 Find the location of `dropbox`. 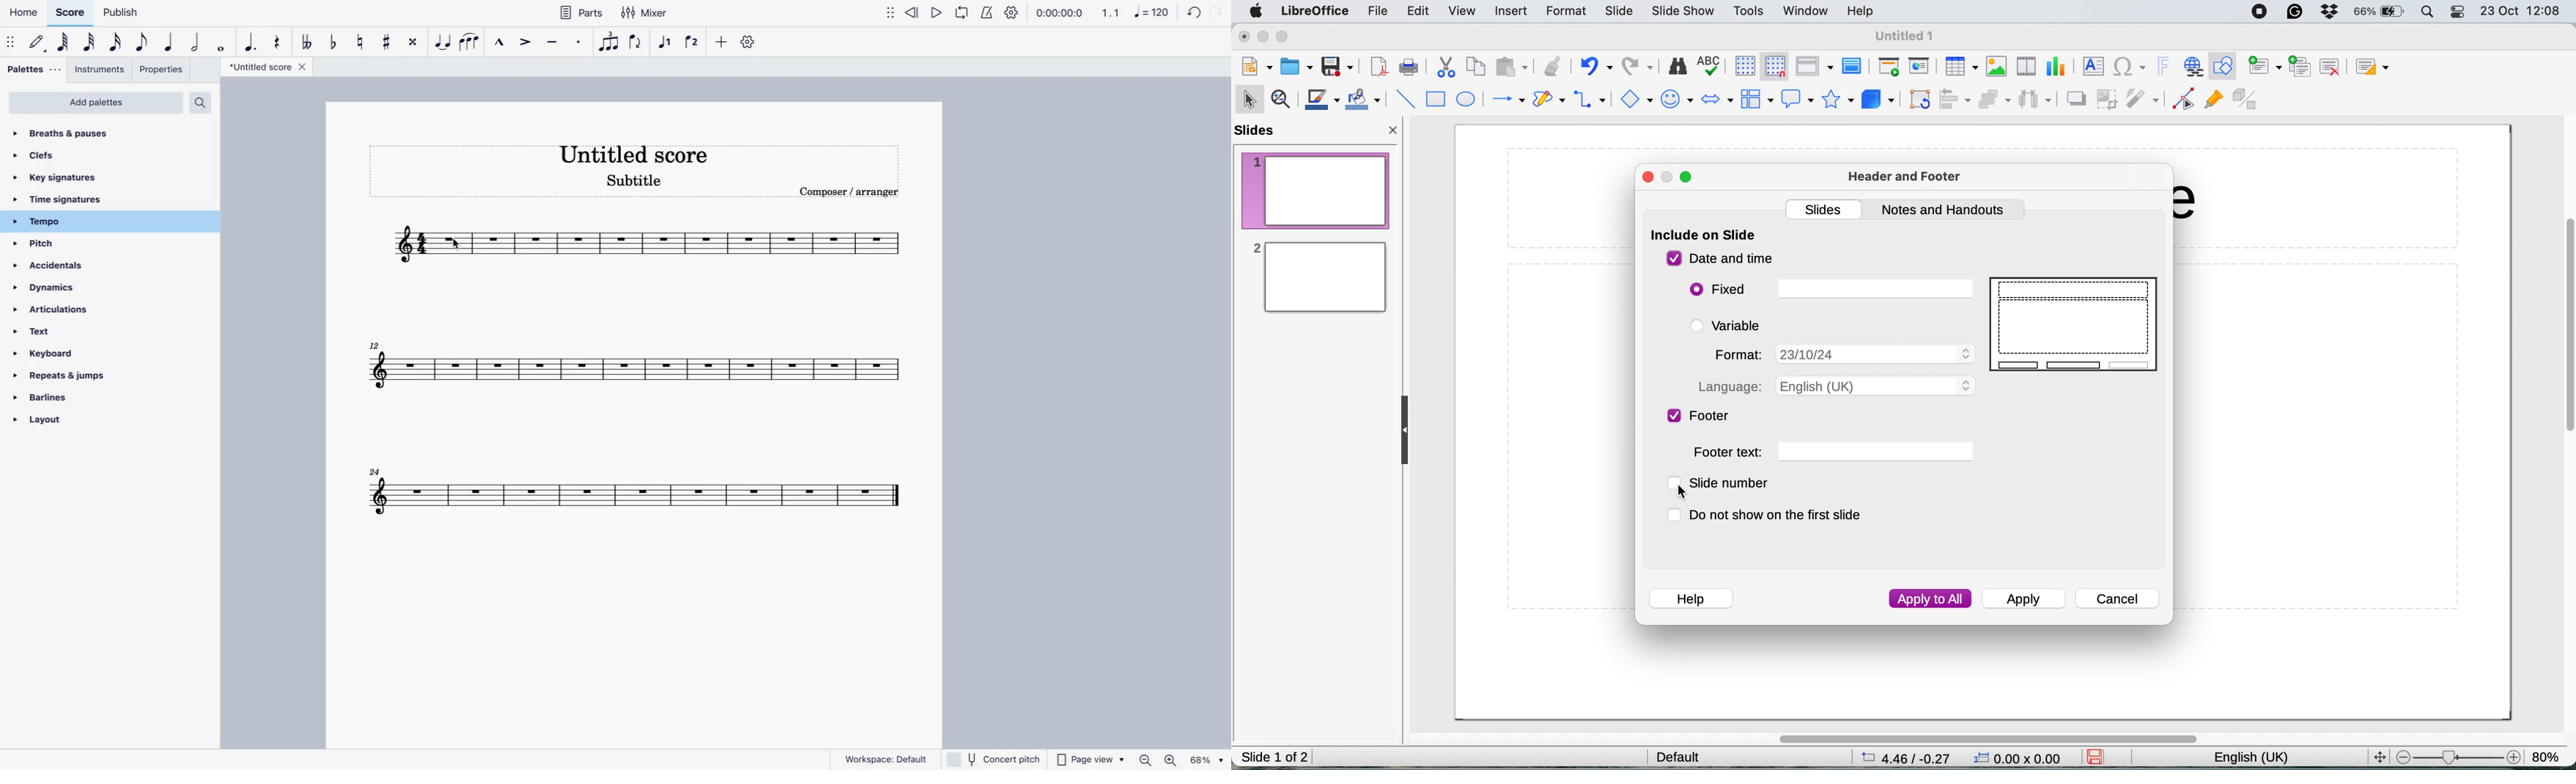

dropbox is located at coordinates (2331, 13).